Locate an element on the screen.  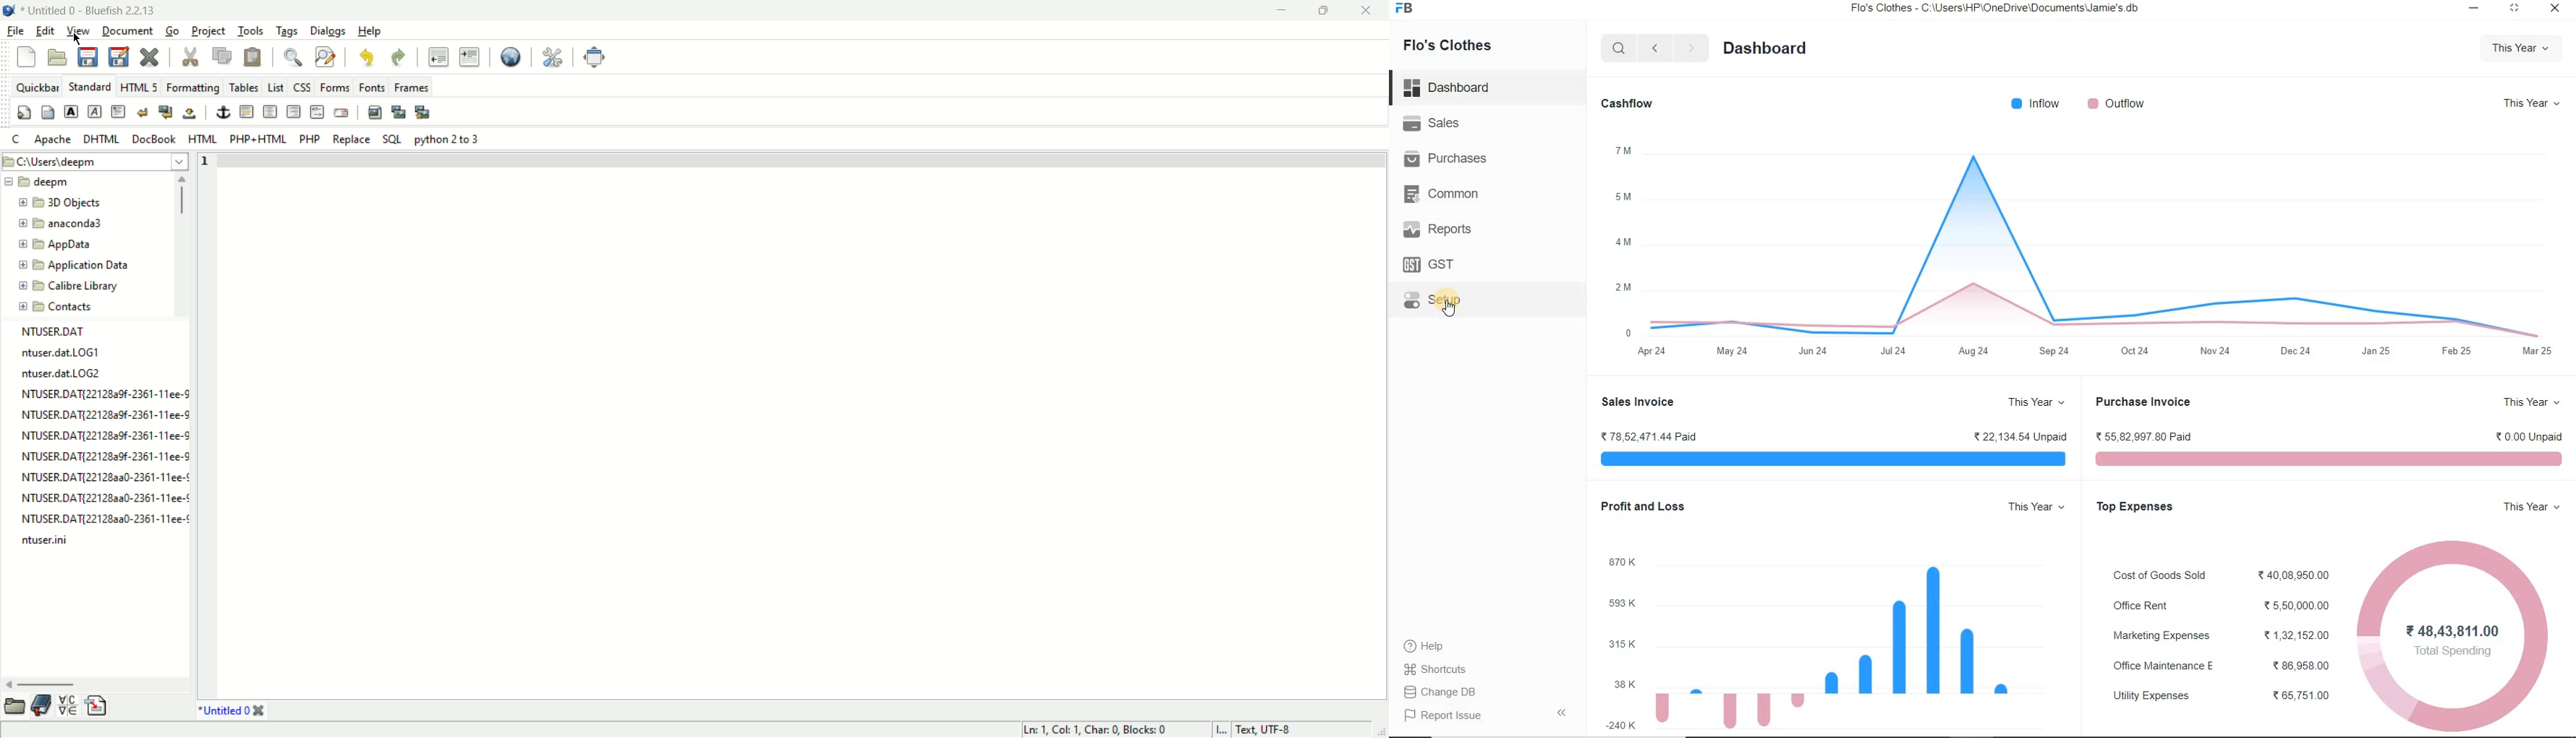
Flo's Clothes is located at coordinates (1450, 45).